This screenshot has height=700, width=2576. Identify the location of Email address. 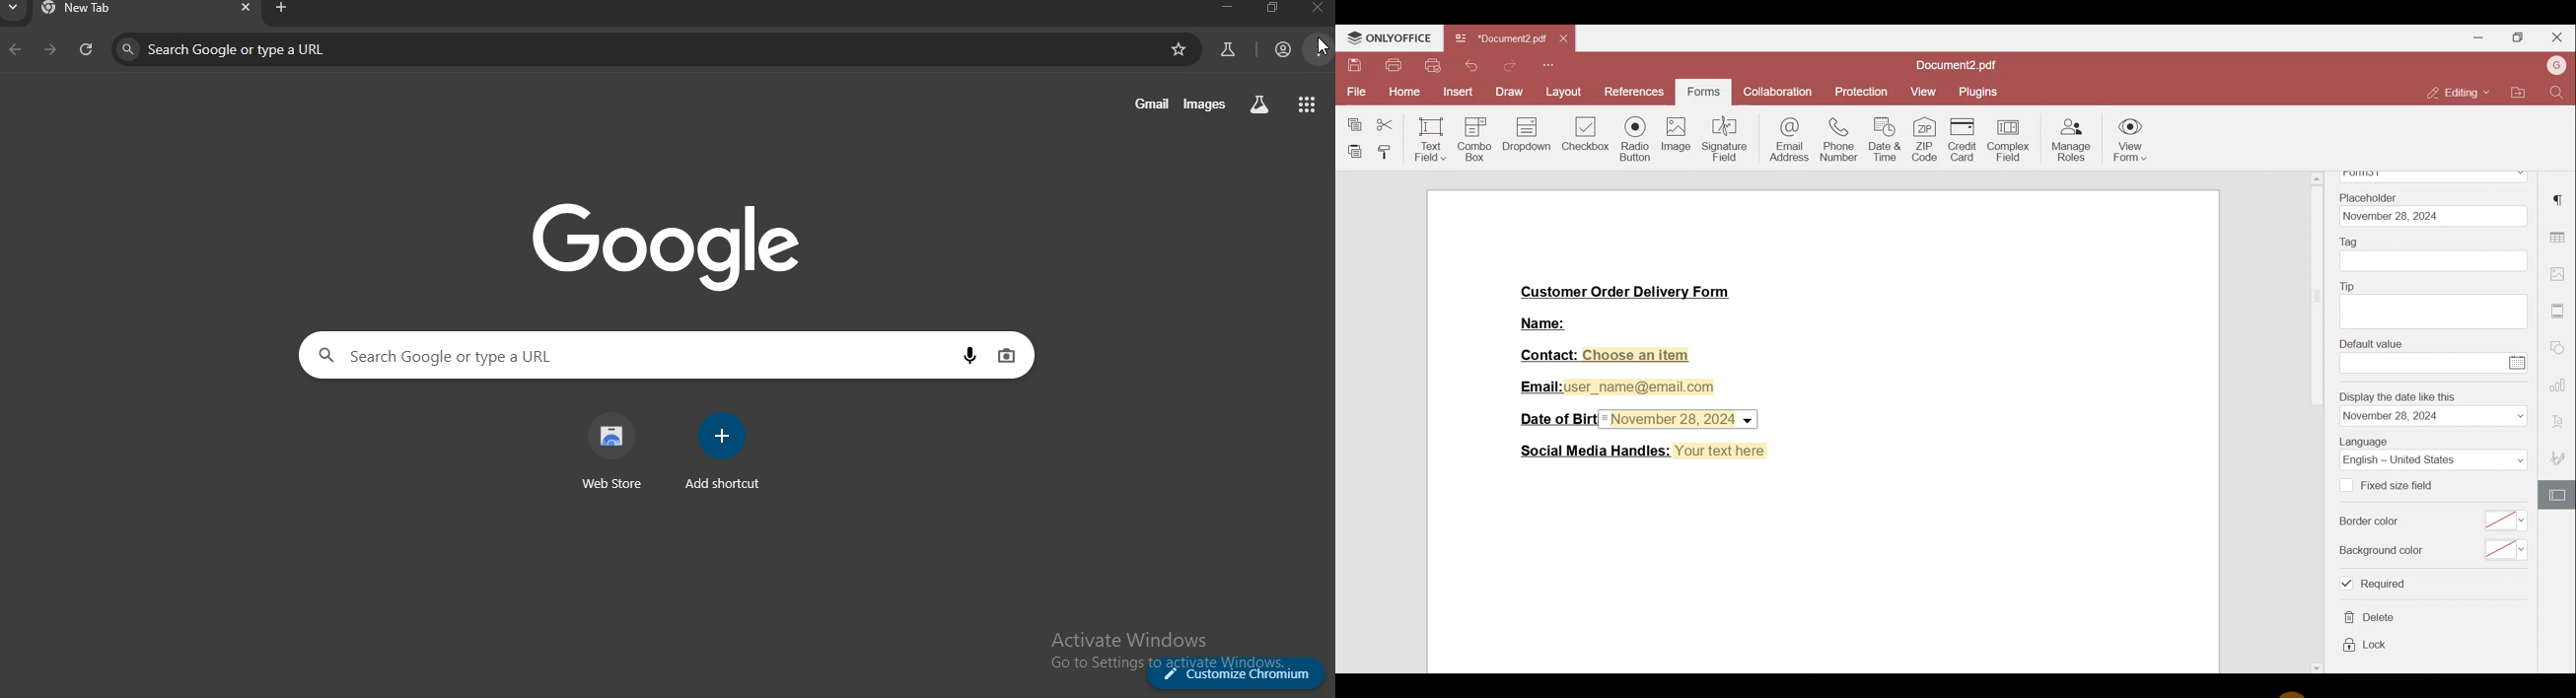
(1788, 138).